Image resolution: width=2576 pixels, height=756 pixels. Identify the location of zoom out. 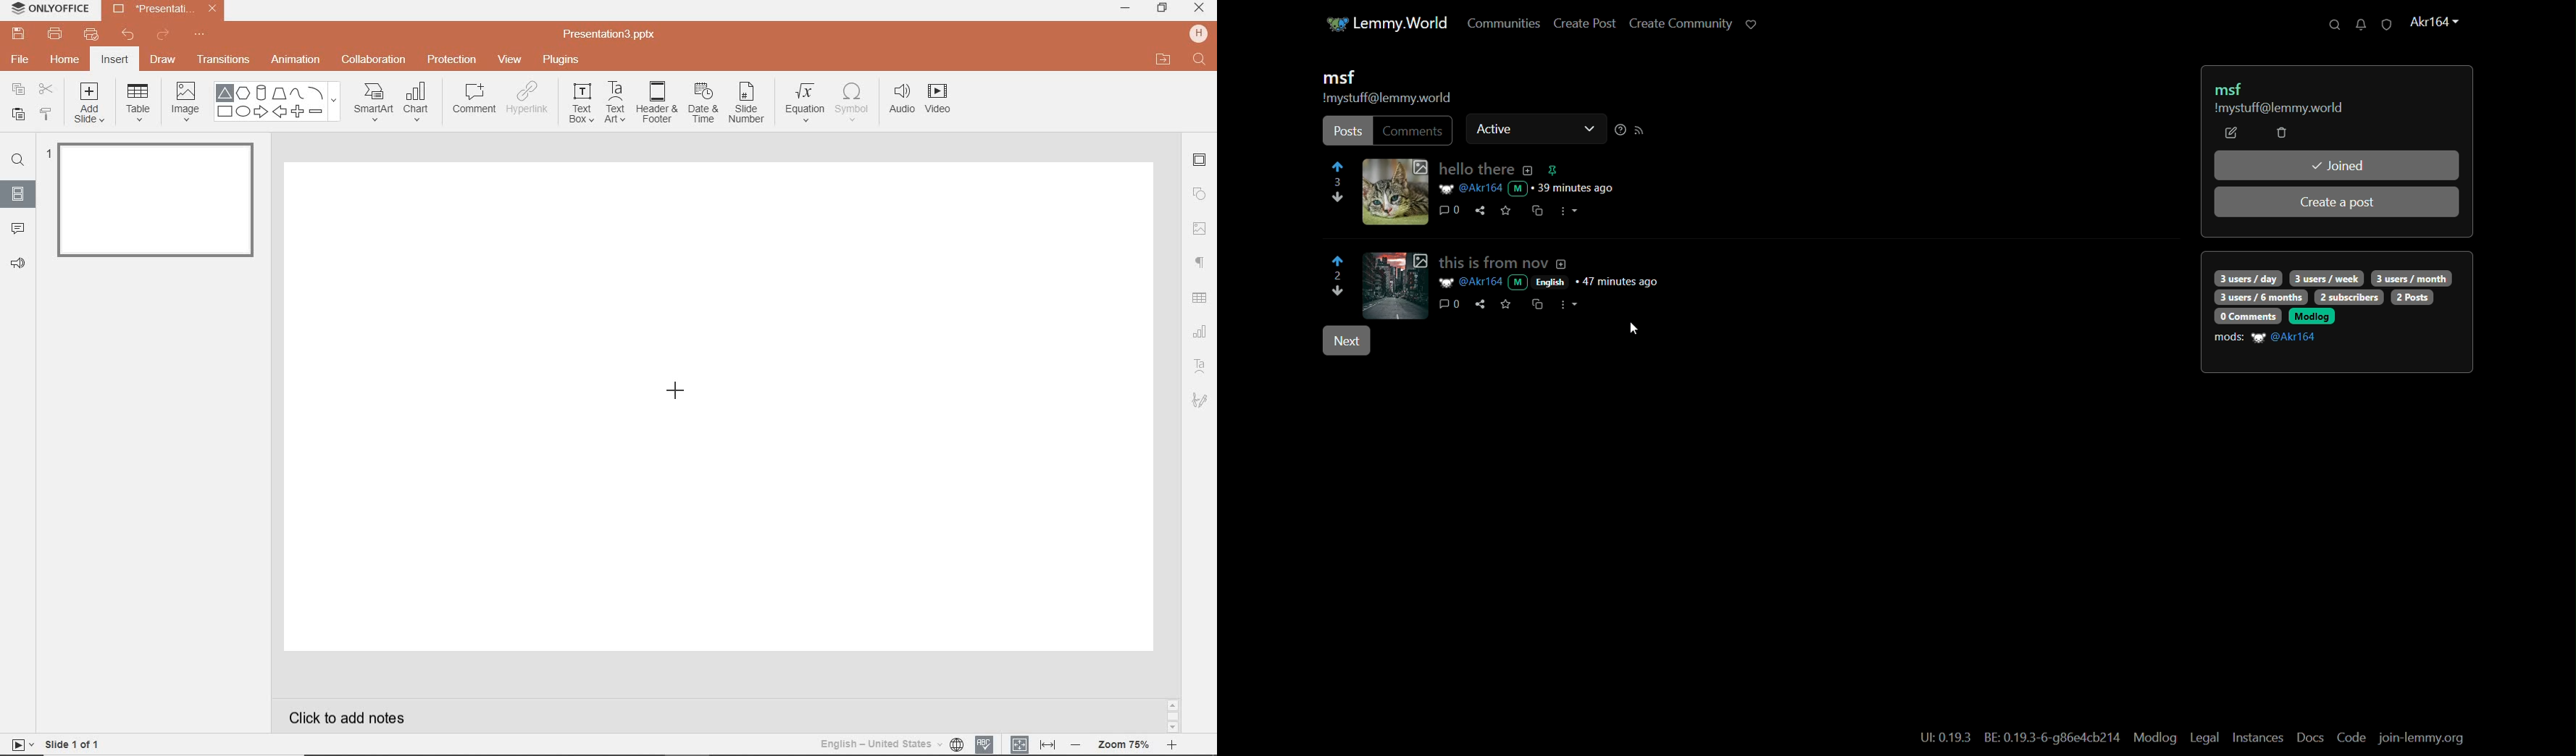
(1078, 746).